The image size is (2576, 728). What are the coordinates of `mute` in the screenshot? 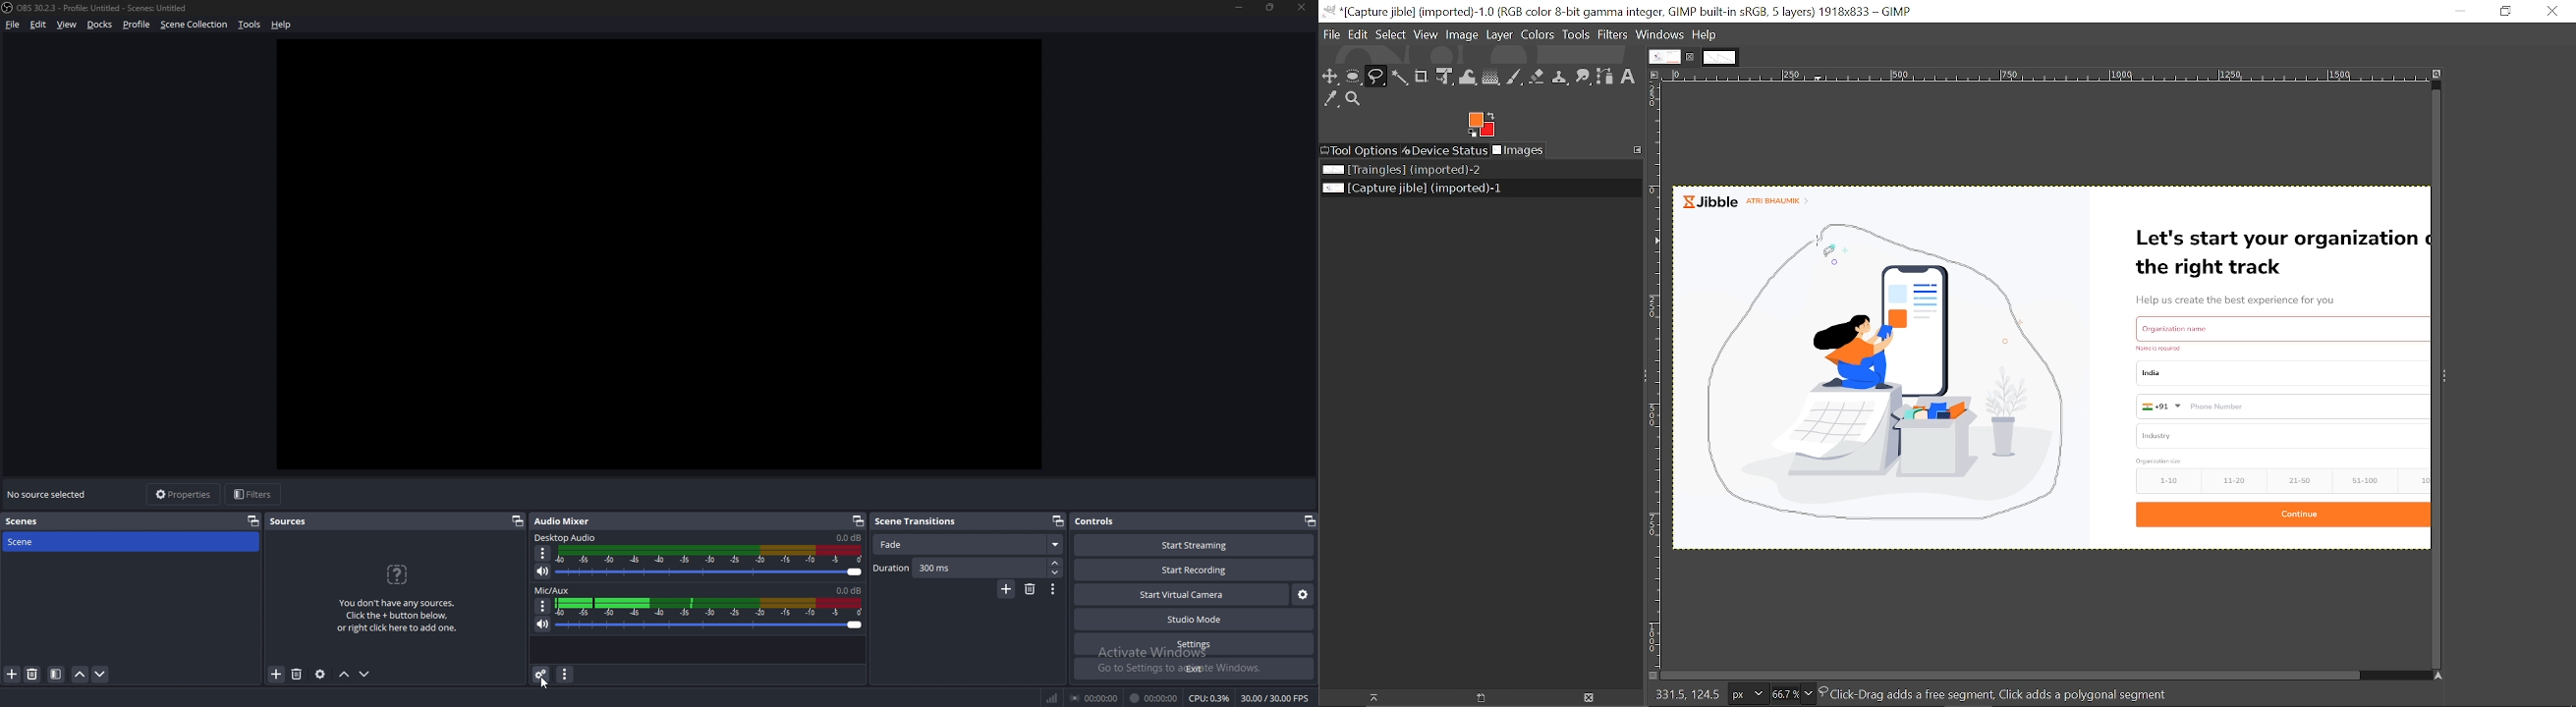 It's located at (543, 571).